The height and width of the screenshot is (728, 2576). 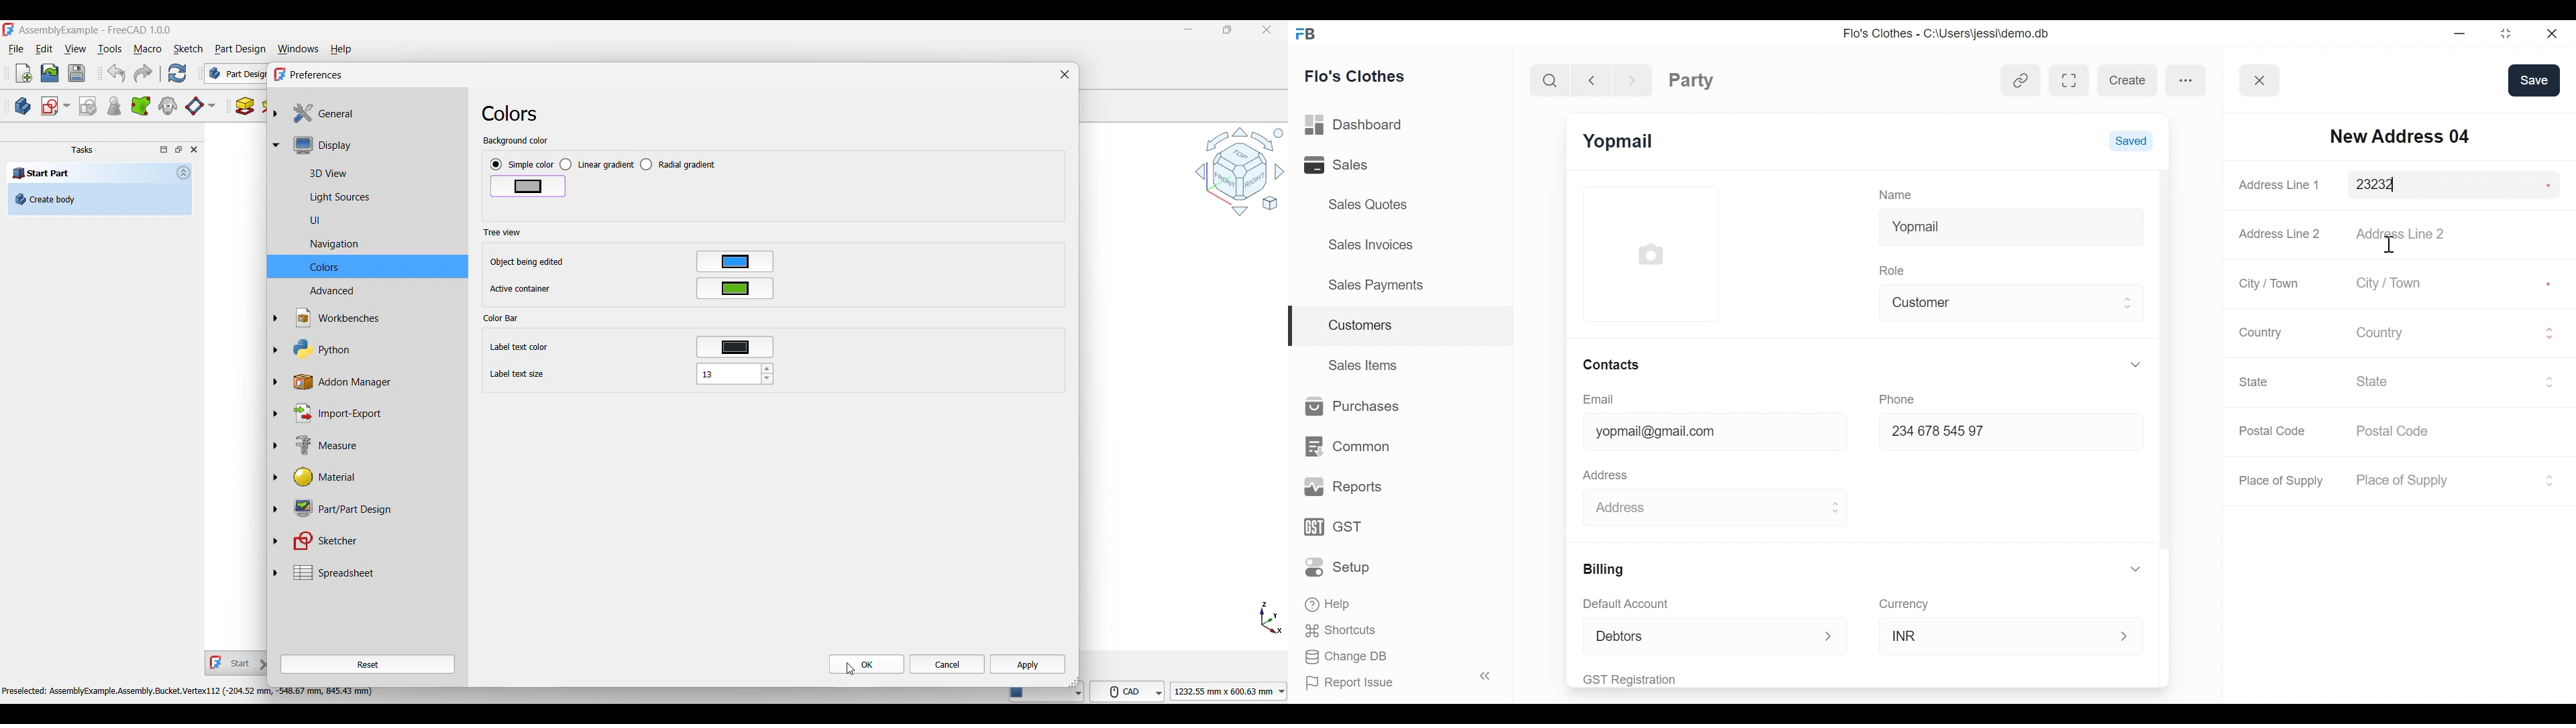 I want to click on text cursor, so click(x=2387, y=243).